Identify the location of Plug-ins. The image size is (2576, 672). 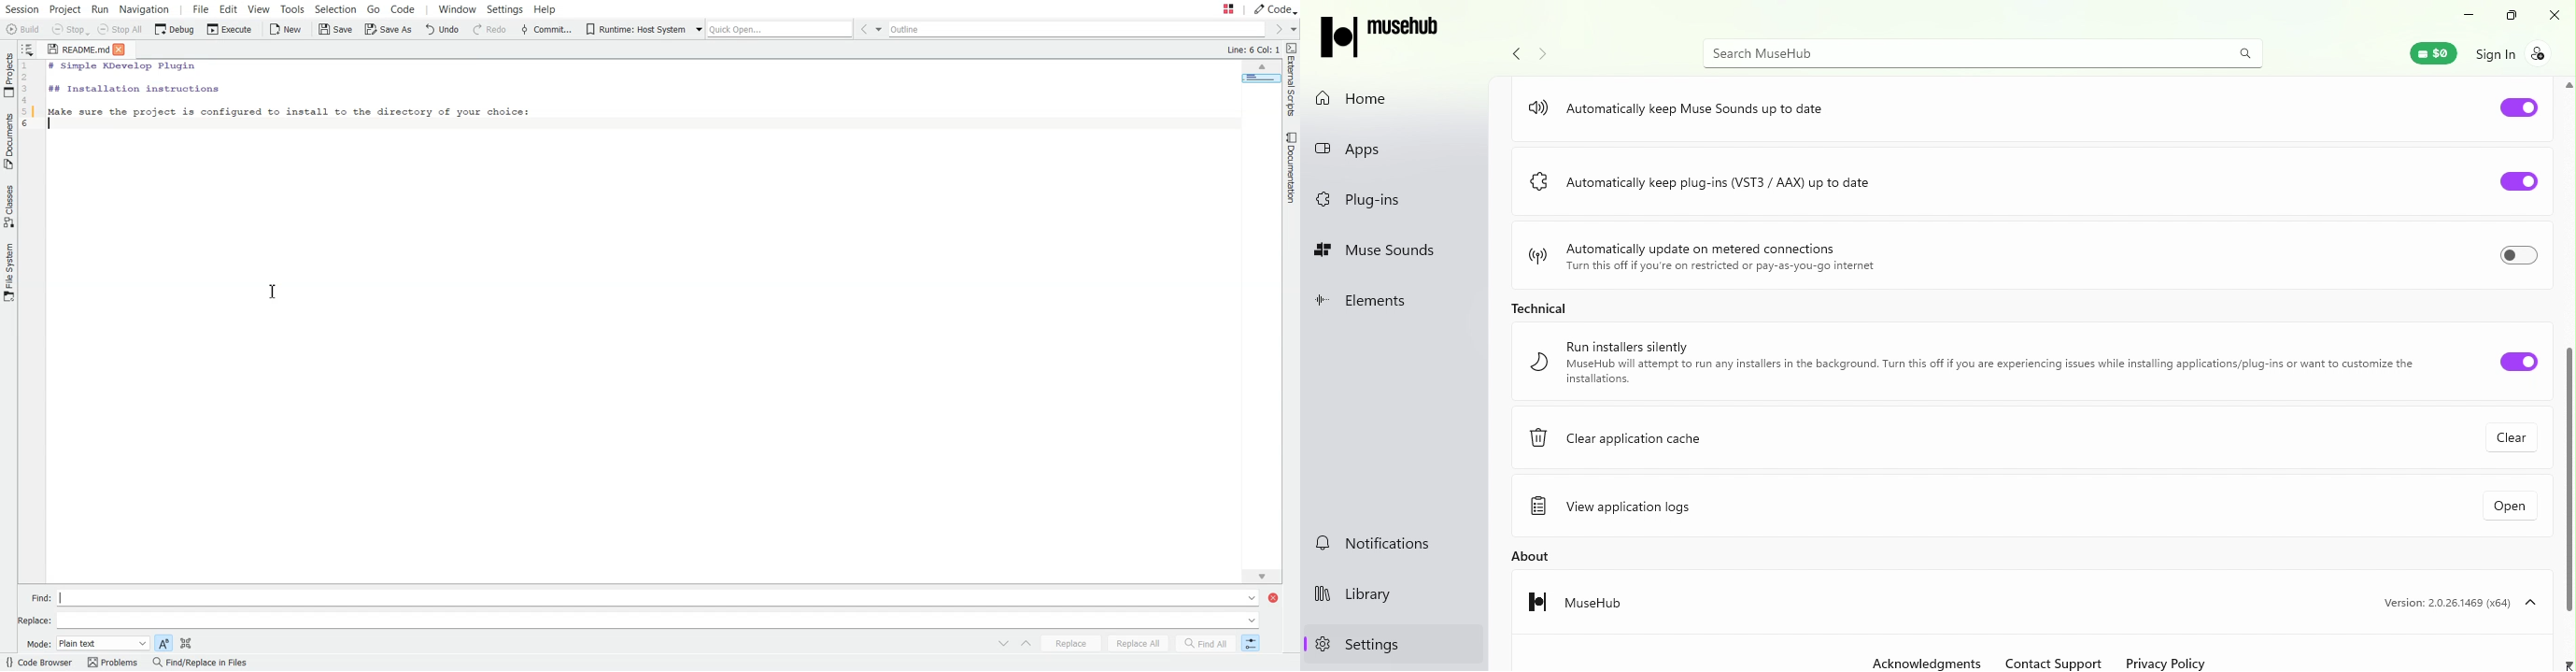
(1359, 202).